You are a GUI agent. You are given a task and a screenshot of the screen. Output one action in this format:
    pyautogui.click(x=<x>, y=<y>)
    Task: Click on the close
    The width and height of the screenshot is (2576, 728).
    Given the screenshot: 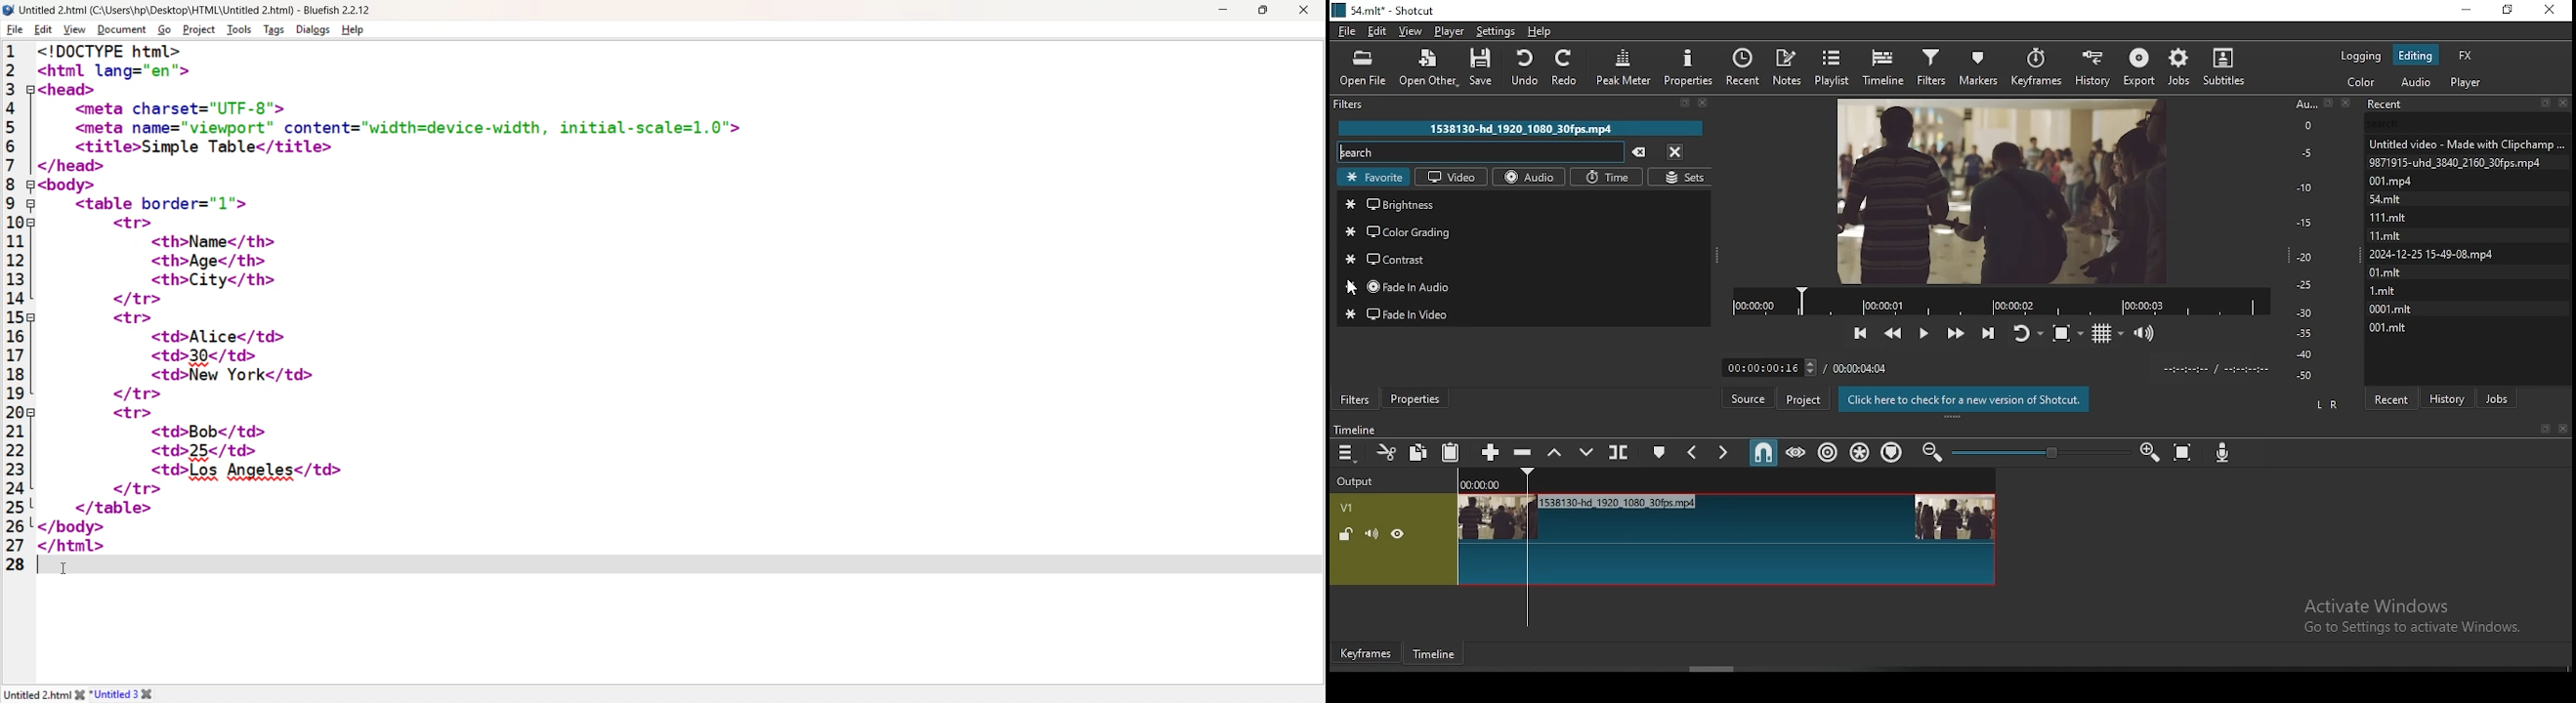 What is the action you would take?
    pyautogui.click(x=2563, y=430)
    